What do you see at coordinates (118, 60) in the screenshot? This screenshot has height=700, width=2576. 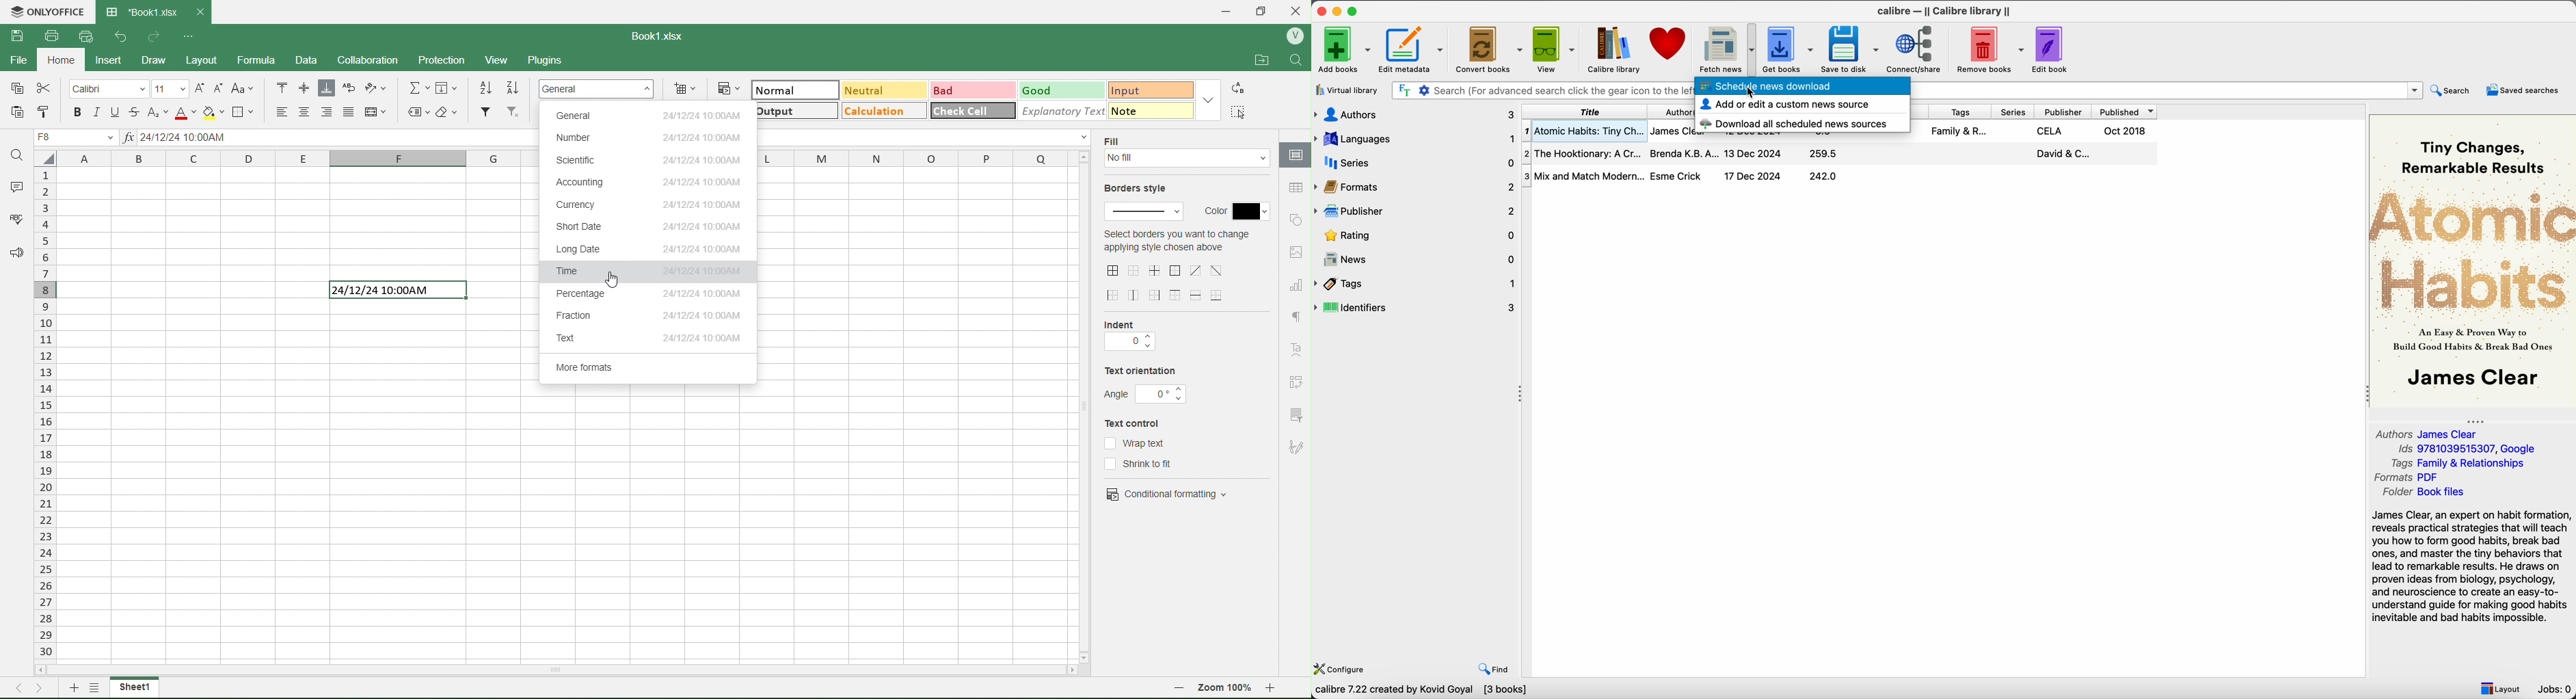 I see `Insert` at bounding box center [118, 60].